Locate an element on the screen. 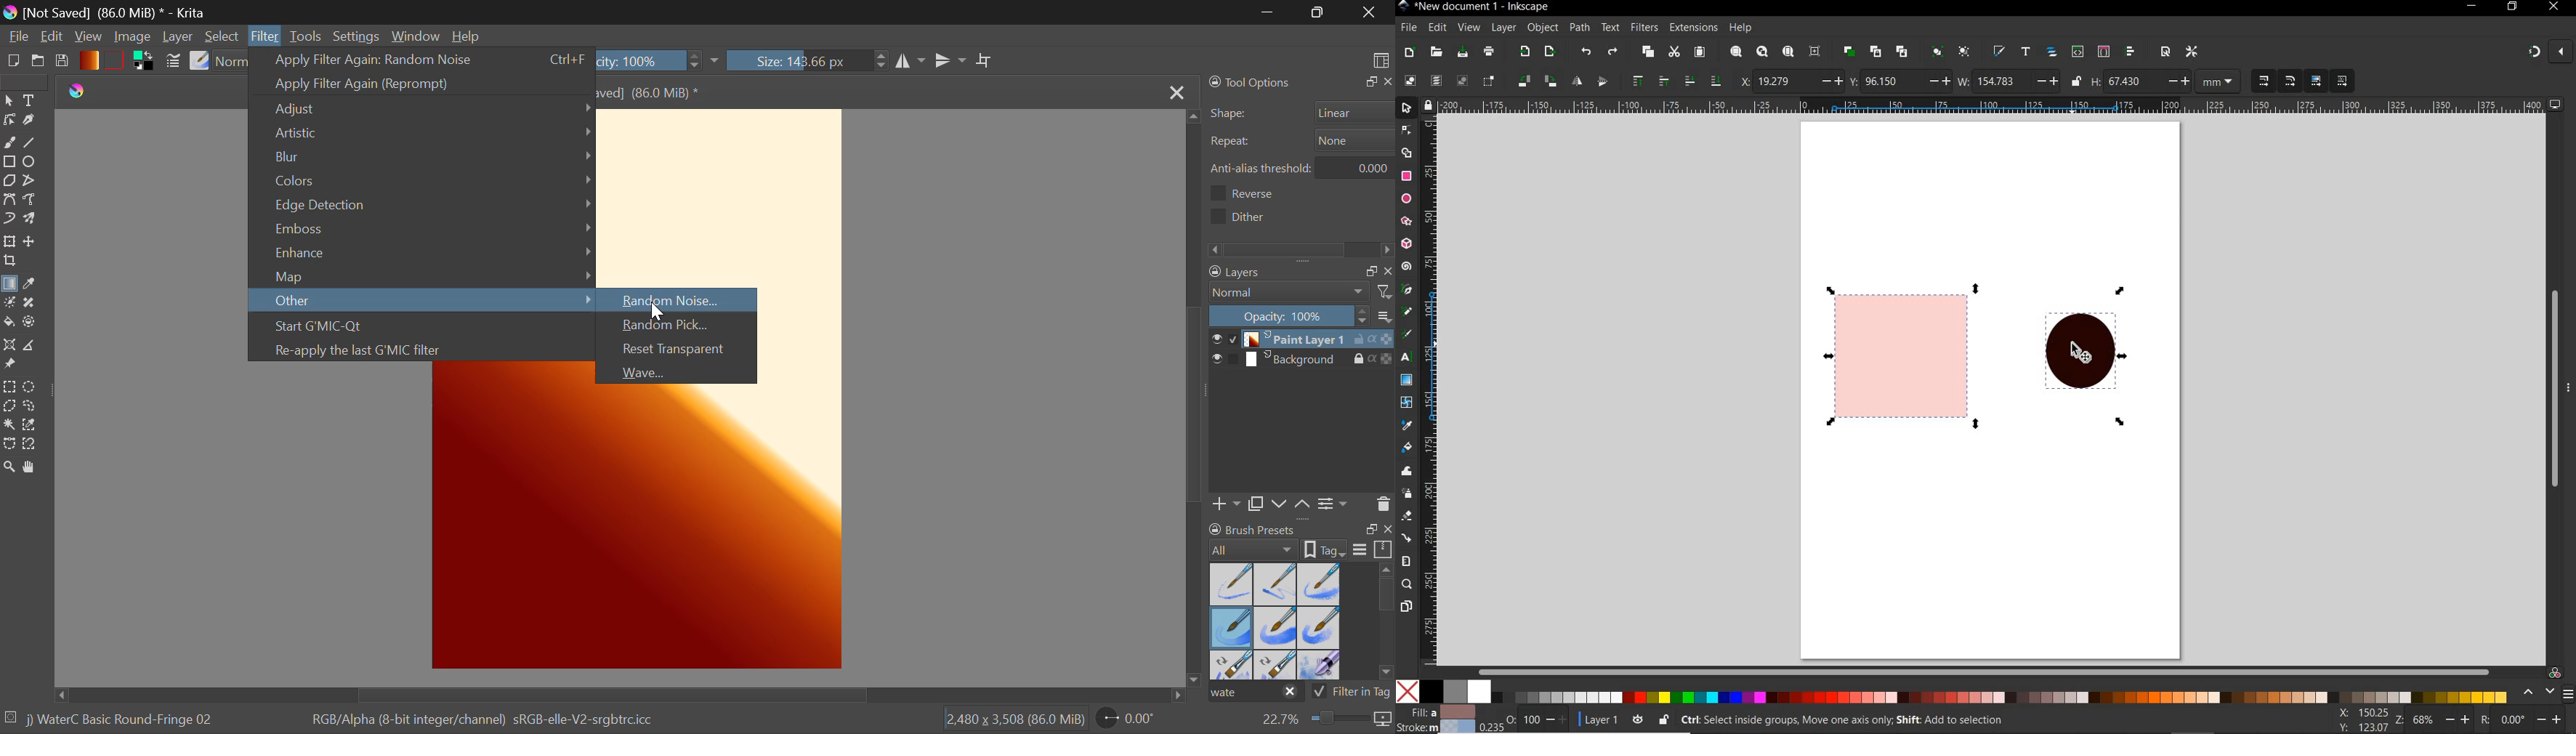 This screenshot has height=756, width=2576. scrollbar is located at coordinates (1983, 670).